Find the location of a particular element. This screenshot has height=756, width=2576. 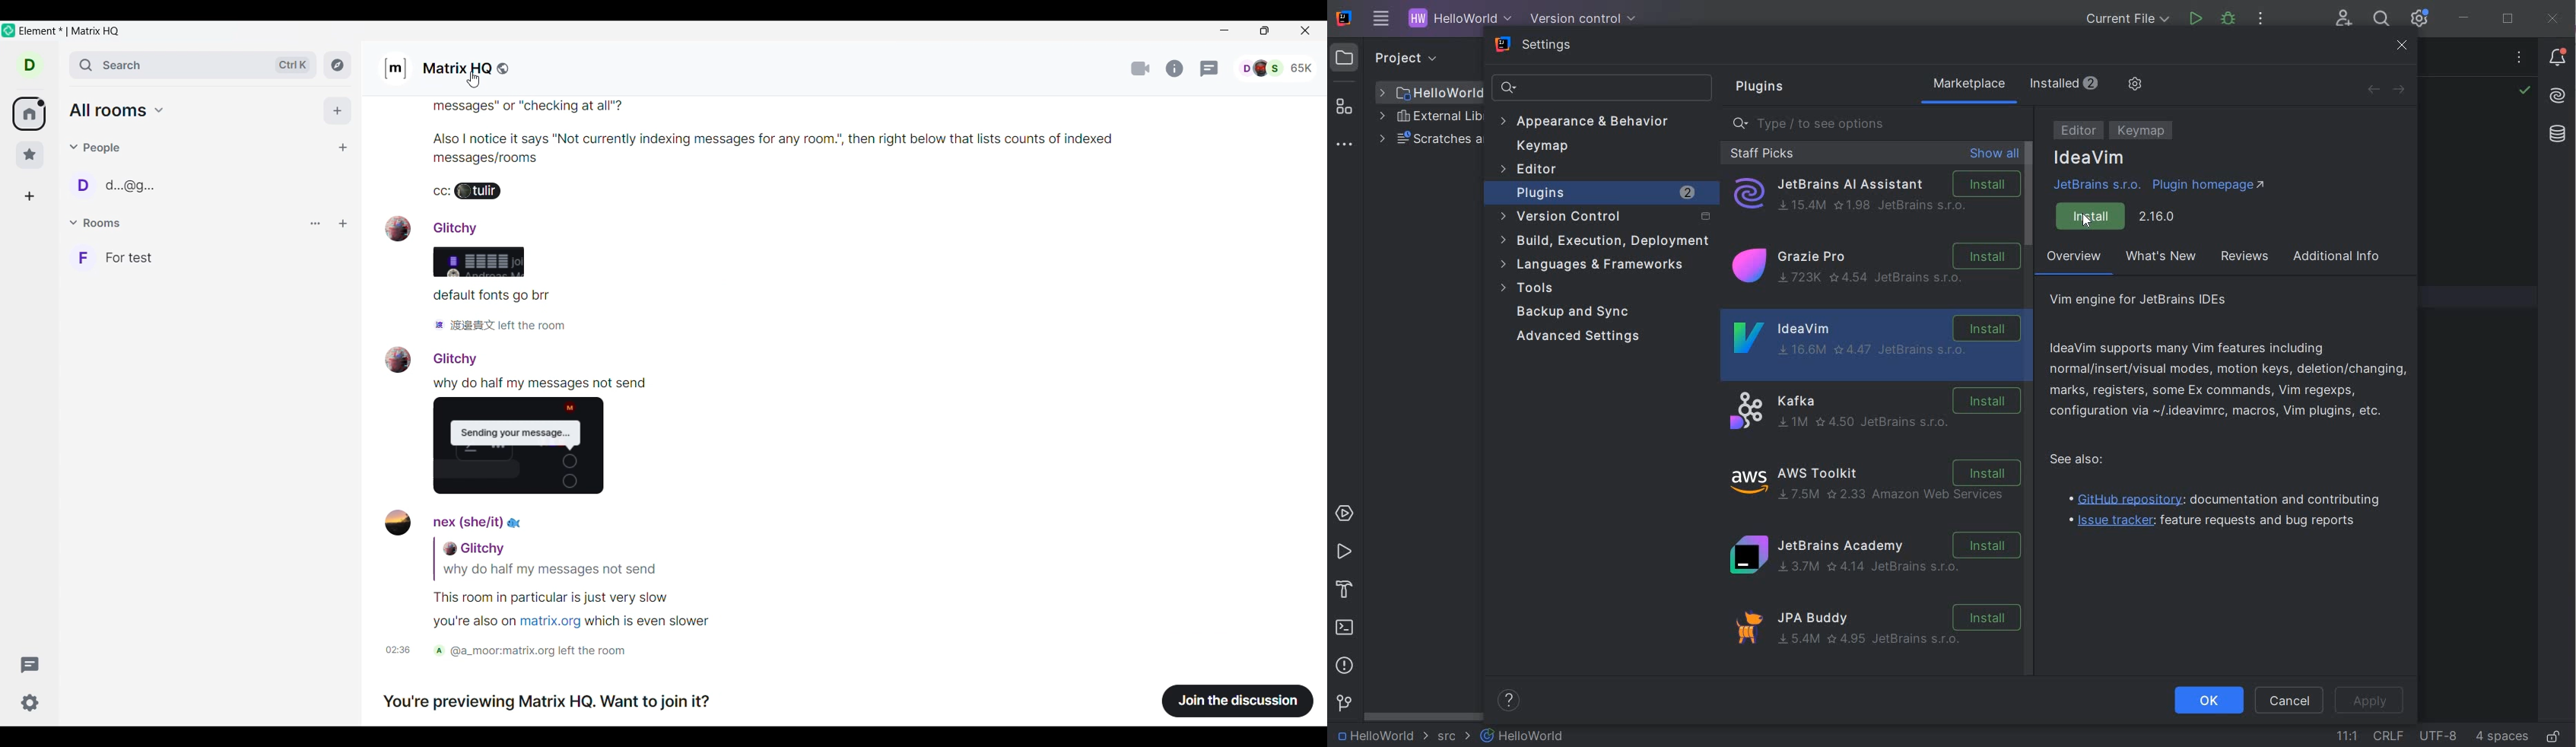

02:36 @a_moor.matrix.org left the room is located at coordinates (519, 652).